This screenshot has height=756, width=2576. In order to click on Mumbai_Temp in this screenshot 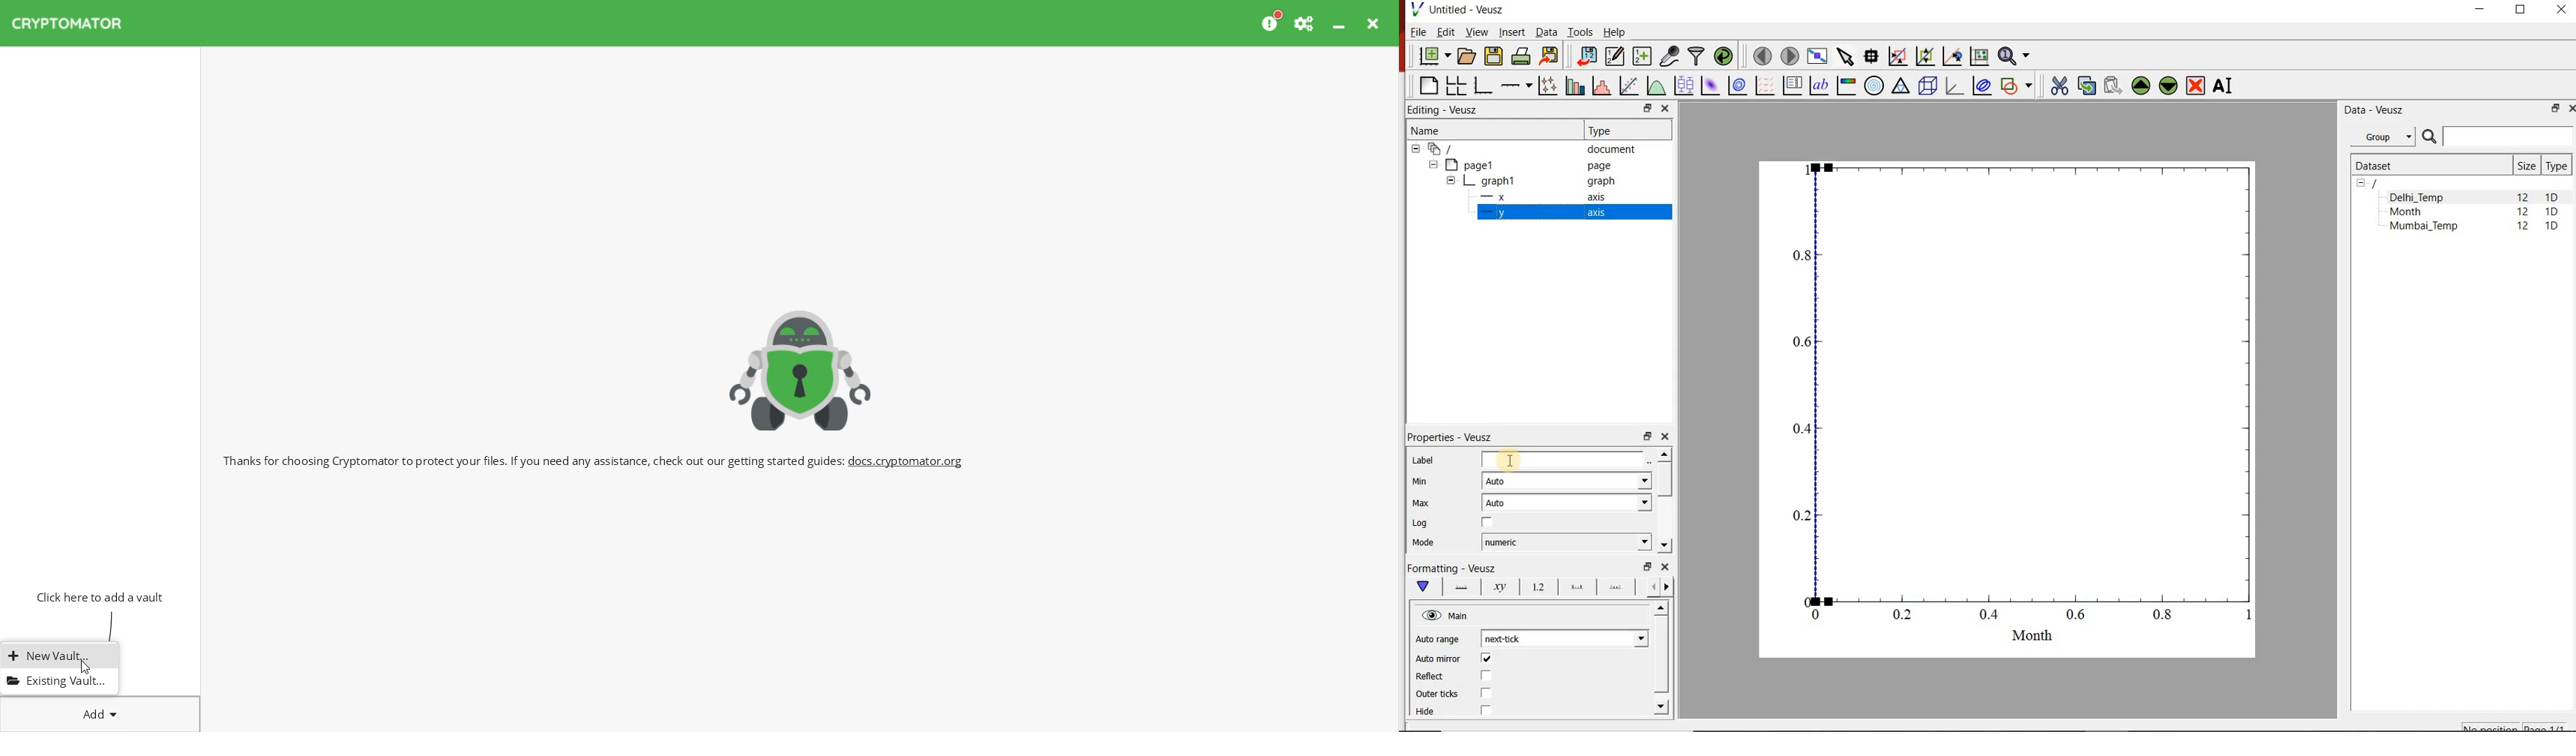, I will do `click(2424, 227)`.